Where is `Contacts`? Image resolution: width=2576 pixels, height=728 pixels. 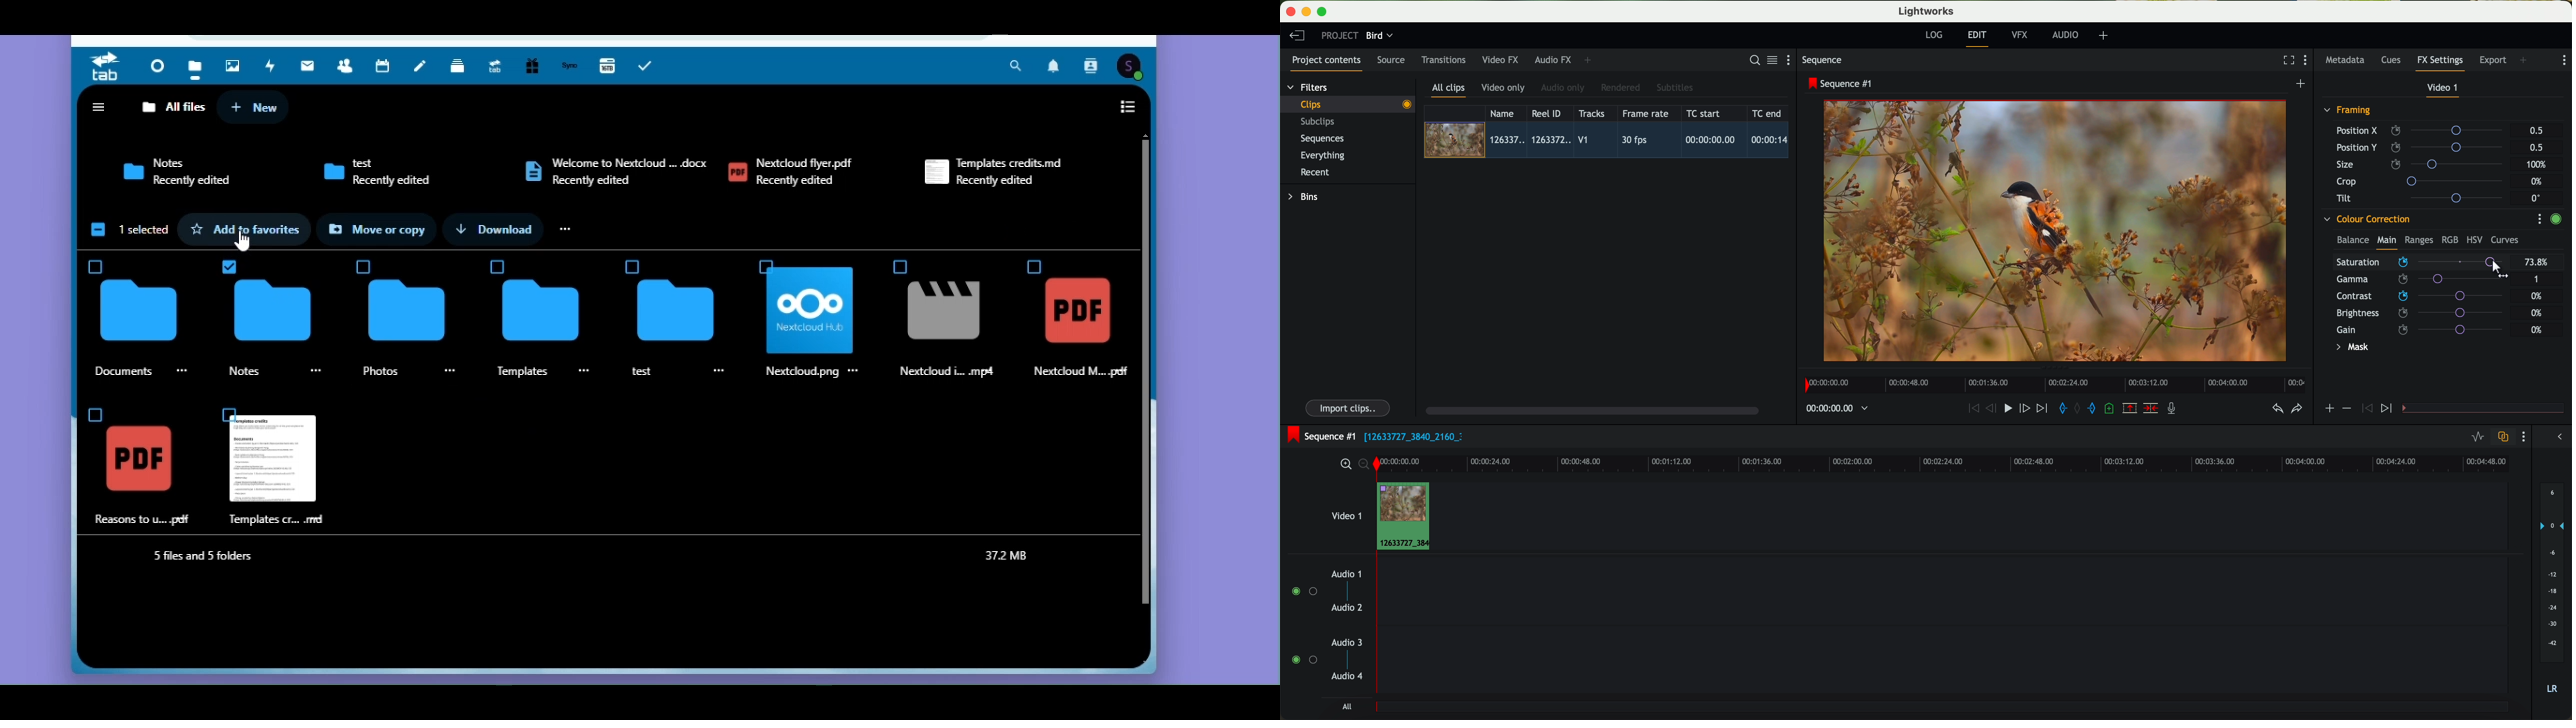
Contacts is located at coordinates (348, 65).